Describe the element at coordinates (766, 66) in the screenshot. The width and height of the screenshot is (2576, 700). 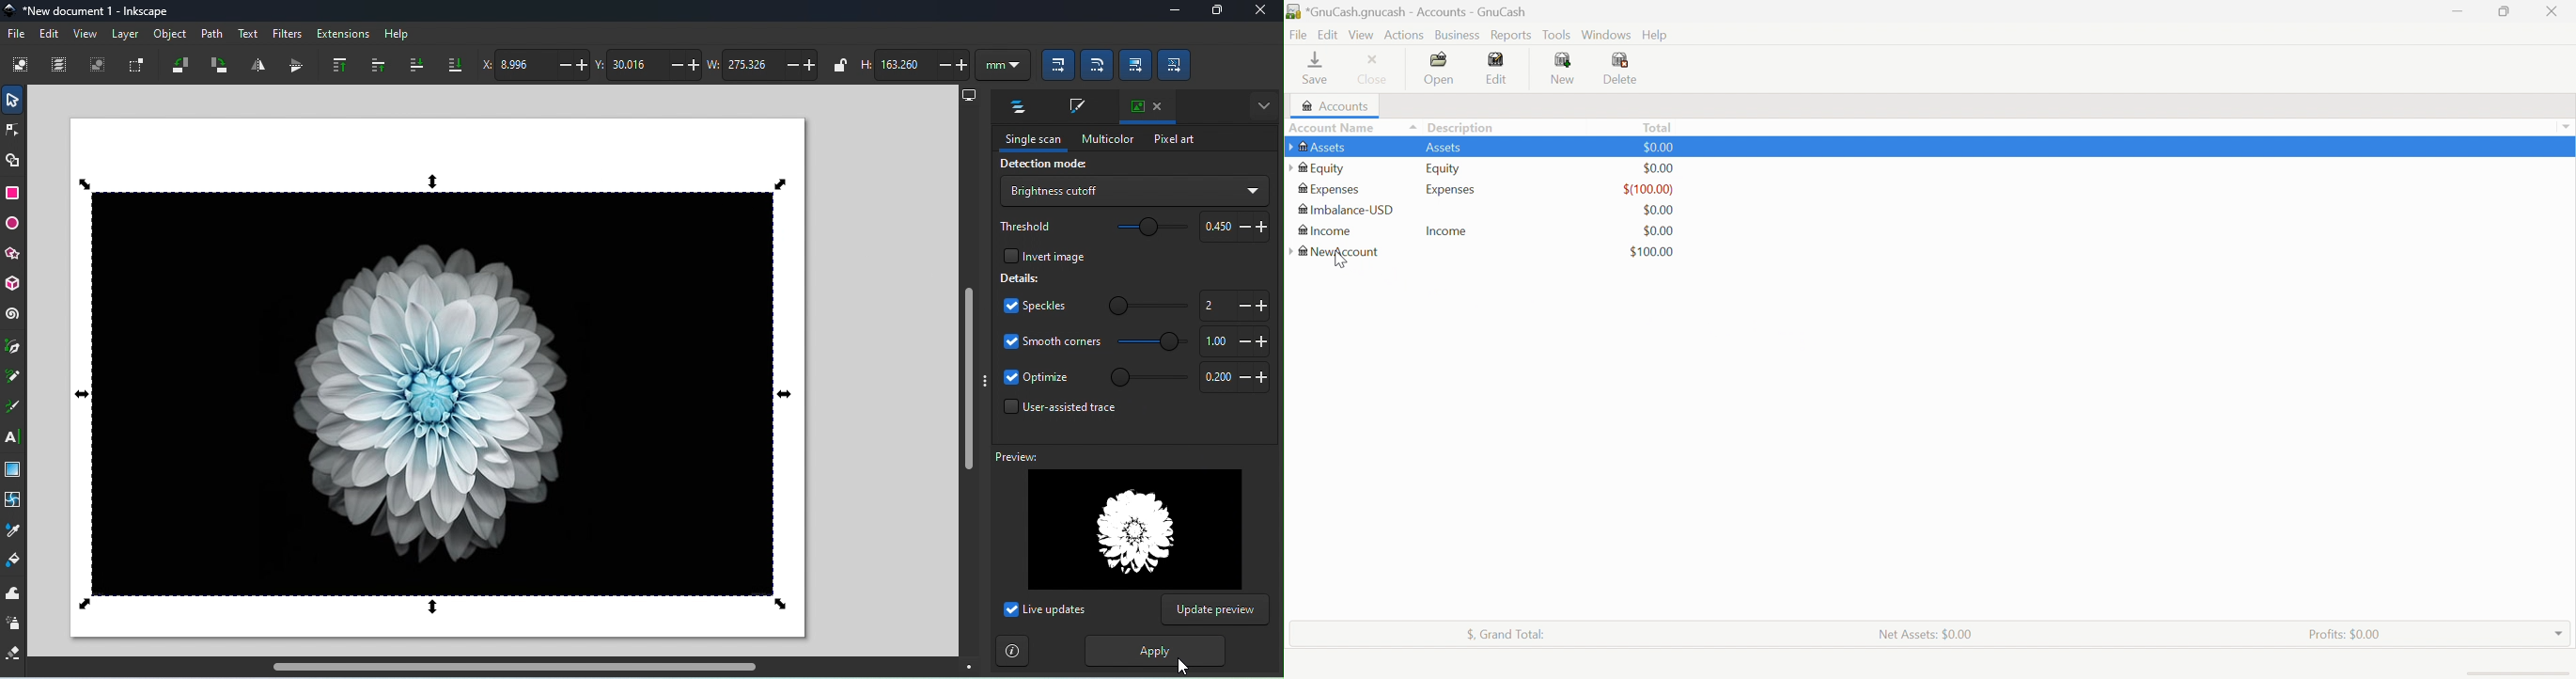
I see `Width of the selection` at that location.